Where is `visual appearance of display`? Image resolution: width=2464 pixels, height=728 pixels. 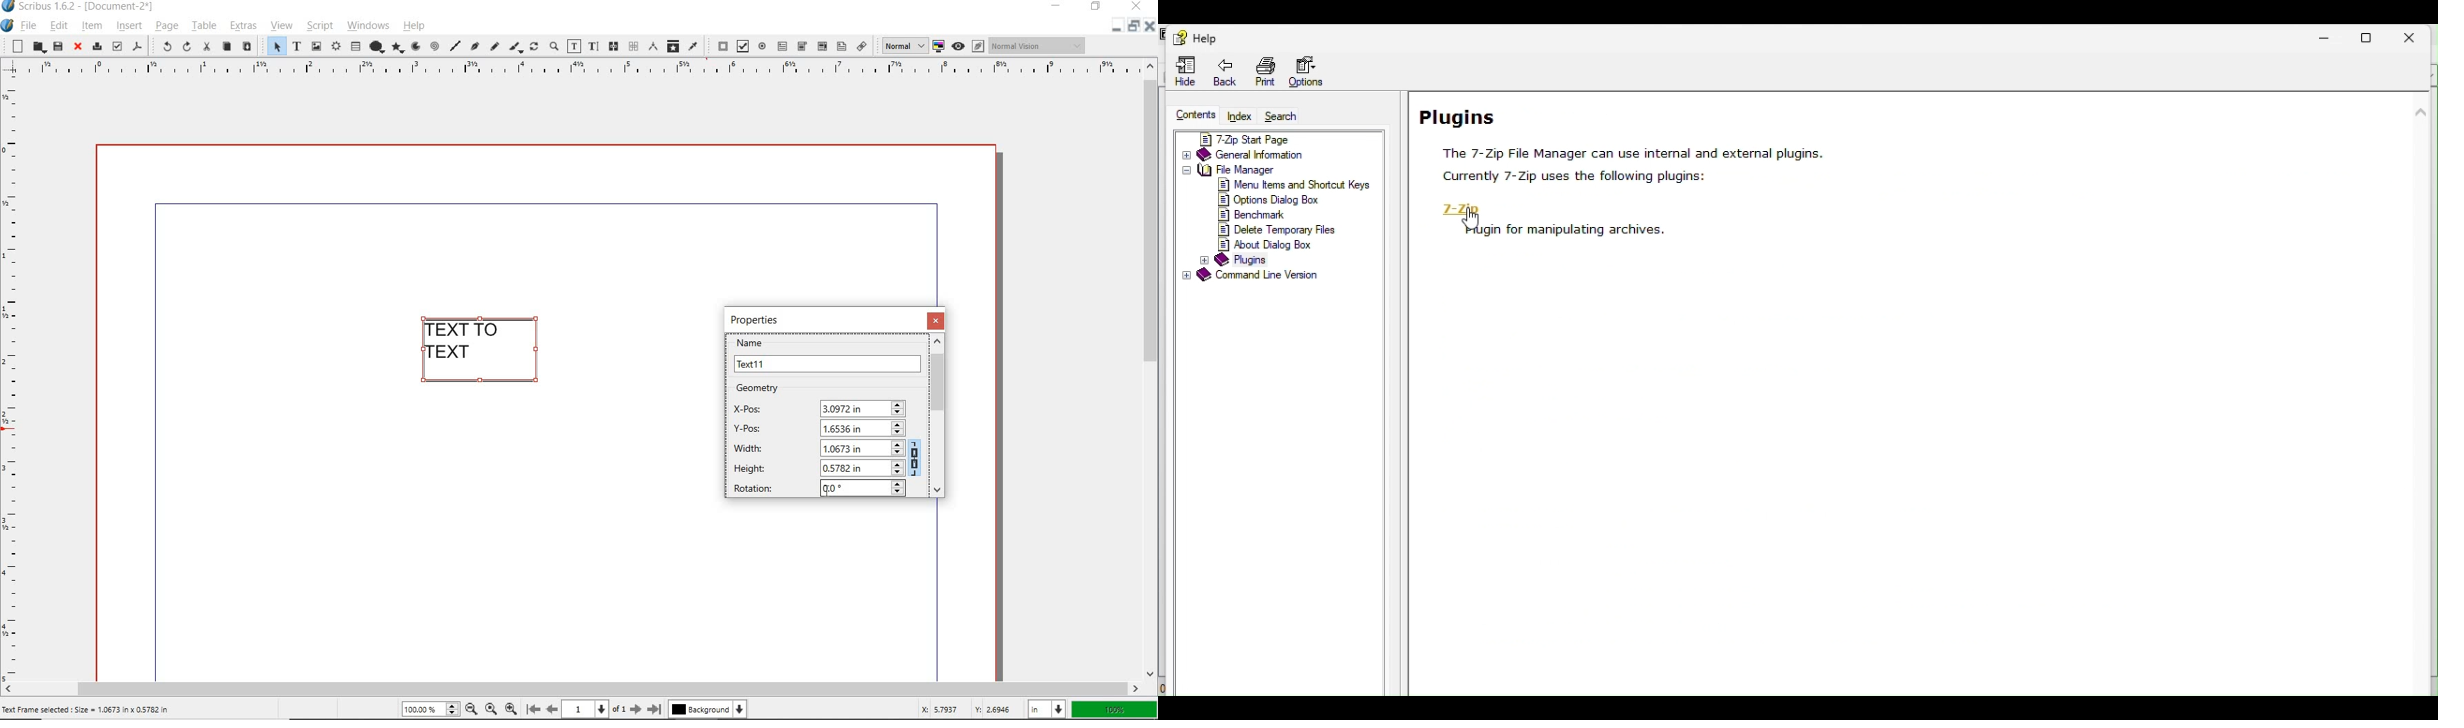 visual appearance of display is located at coordinates (1037, 46).